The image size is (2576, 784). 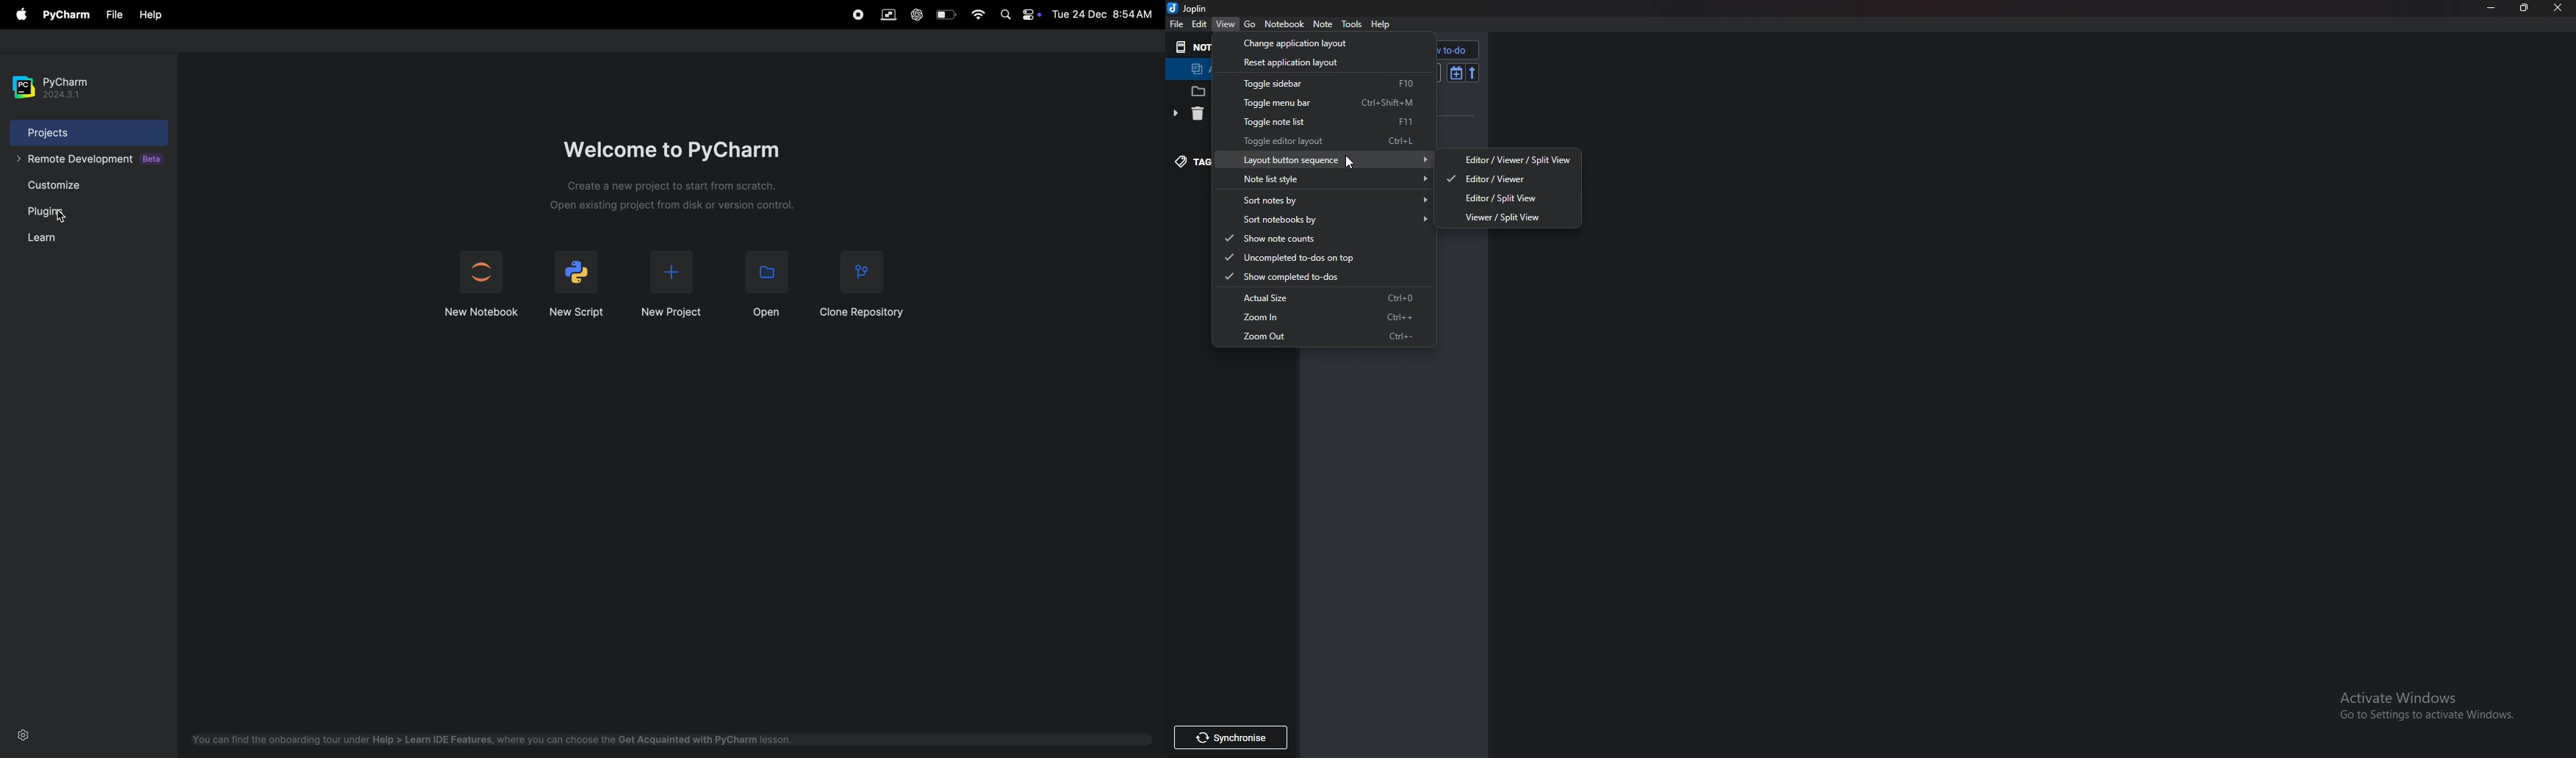 I want to click on help, so click(x=1385, y=24).